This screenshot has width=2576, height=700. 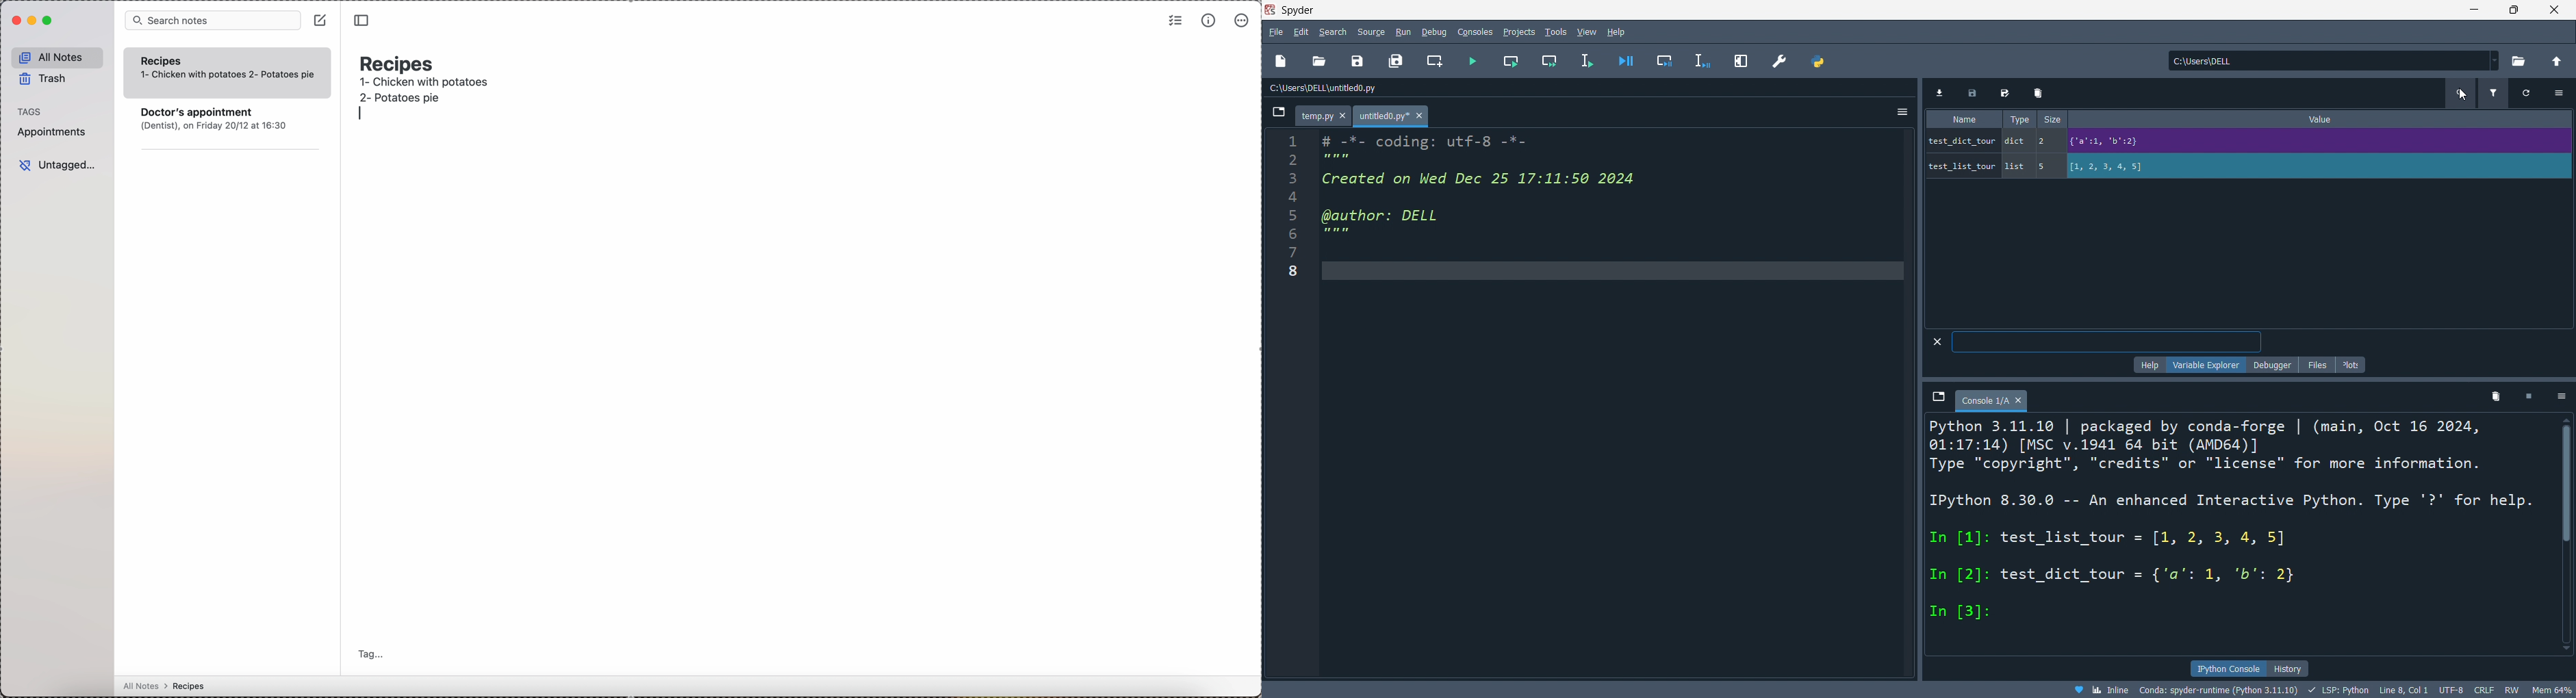 I want to click on save, so click(x=1352, y=62).